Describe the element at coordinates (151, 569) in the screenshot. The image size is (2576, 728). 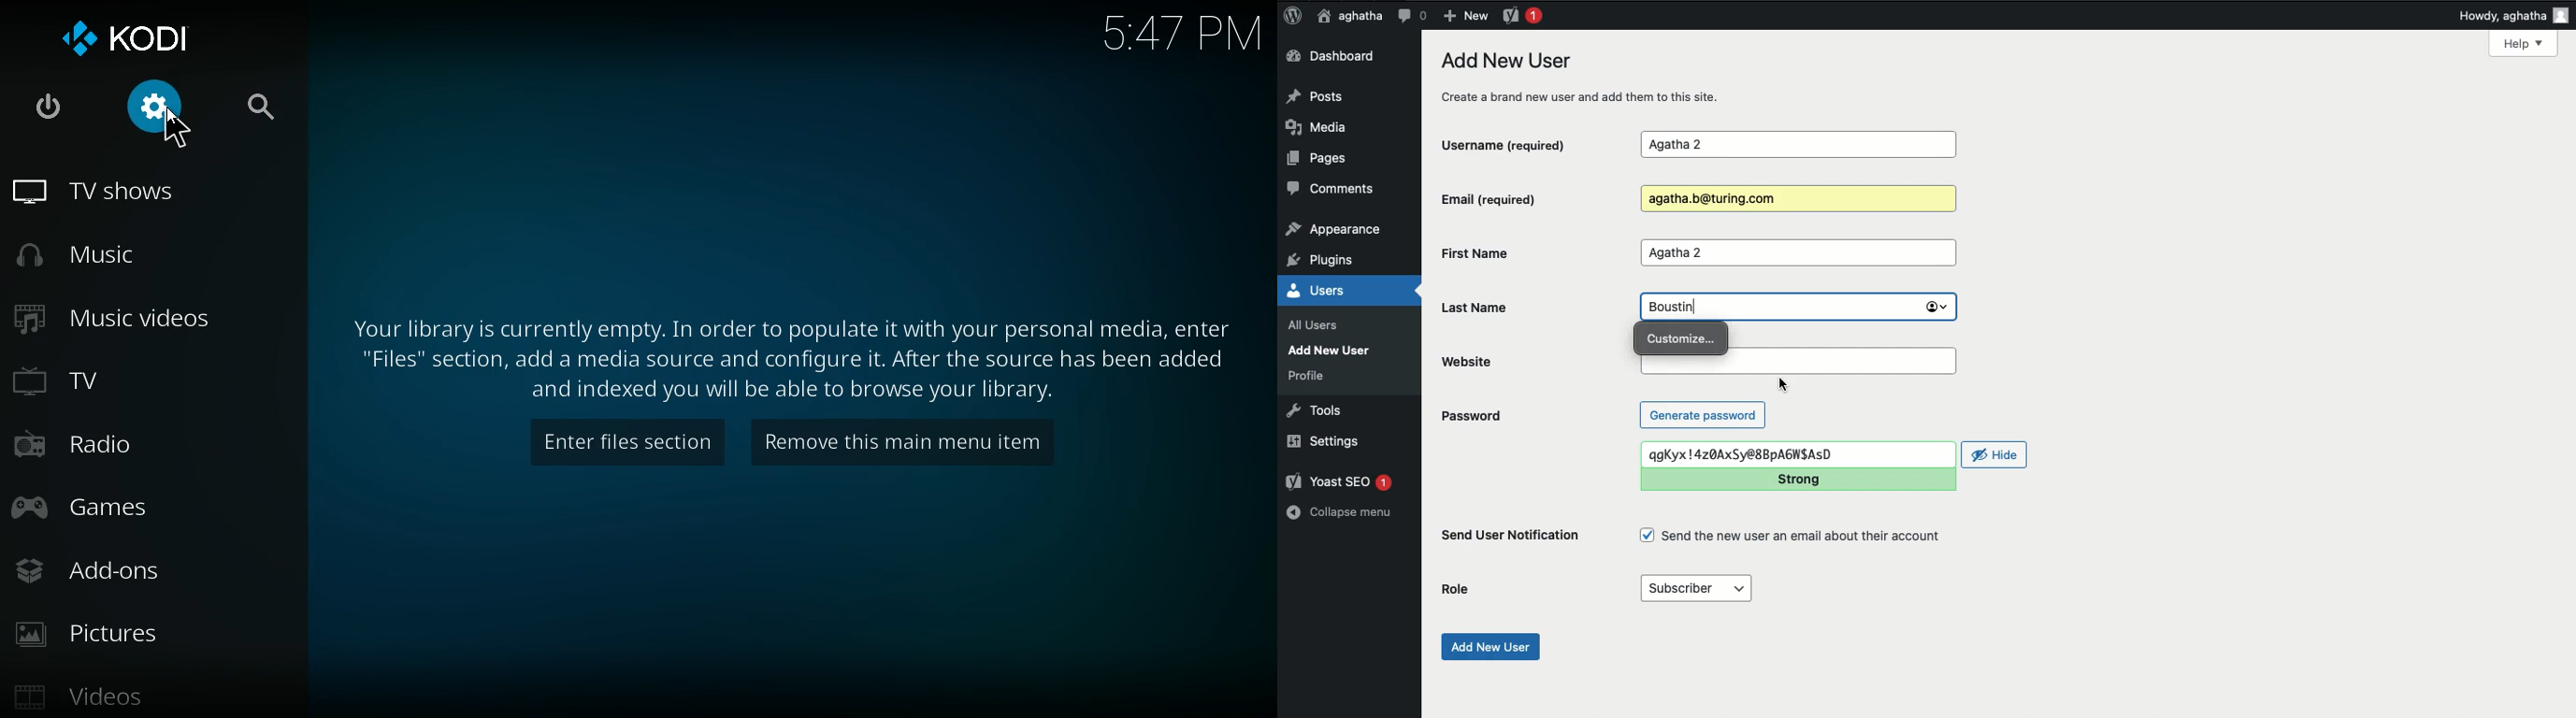
I see `add-ons` at that location.